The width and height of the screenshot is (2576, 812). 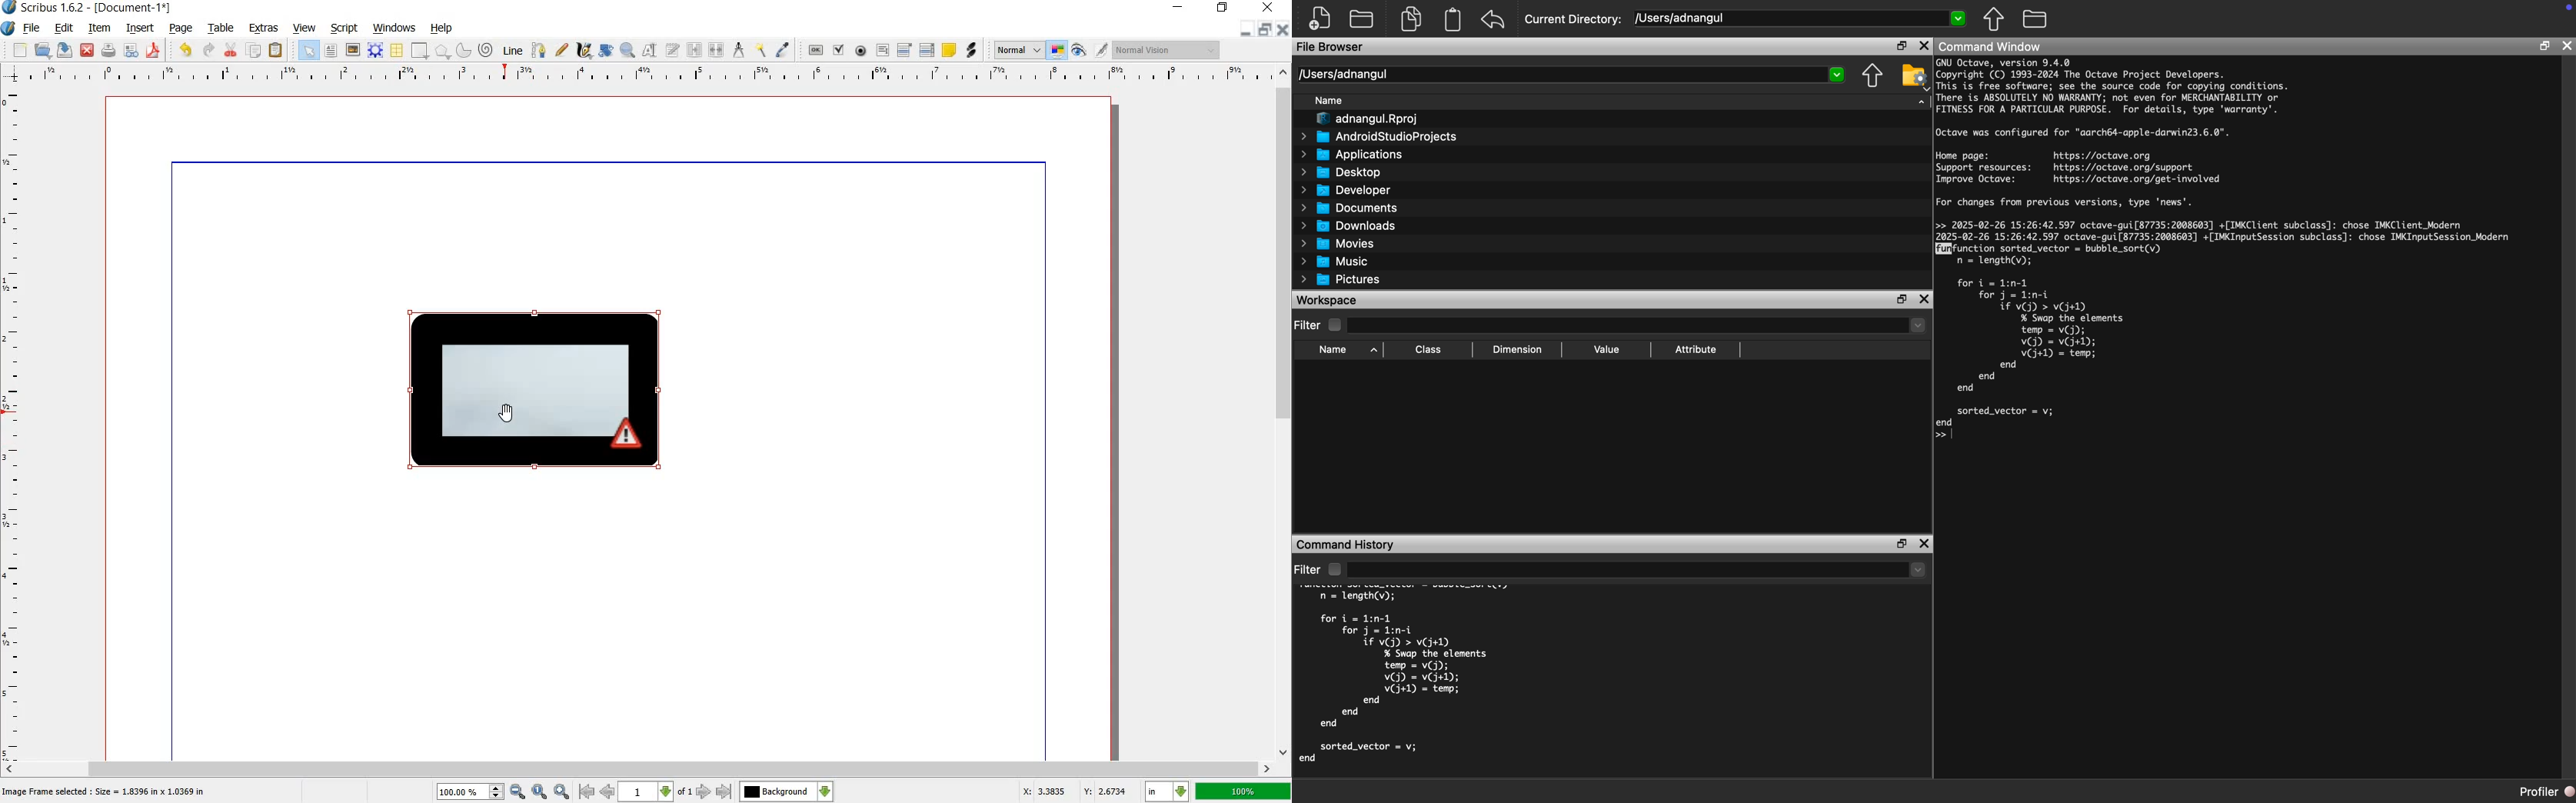 I want to click on page, so click(x=180, y=29).